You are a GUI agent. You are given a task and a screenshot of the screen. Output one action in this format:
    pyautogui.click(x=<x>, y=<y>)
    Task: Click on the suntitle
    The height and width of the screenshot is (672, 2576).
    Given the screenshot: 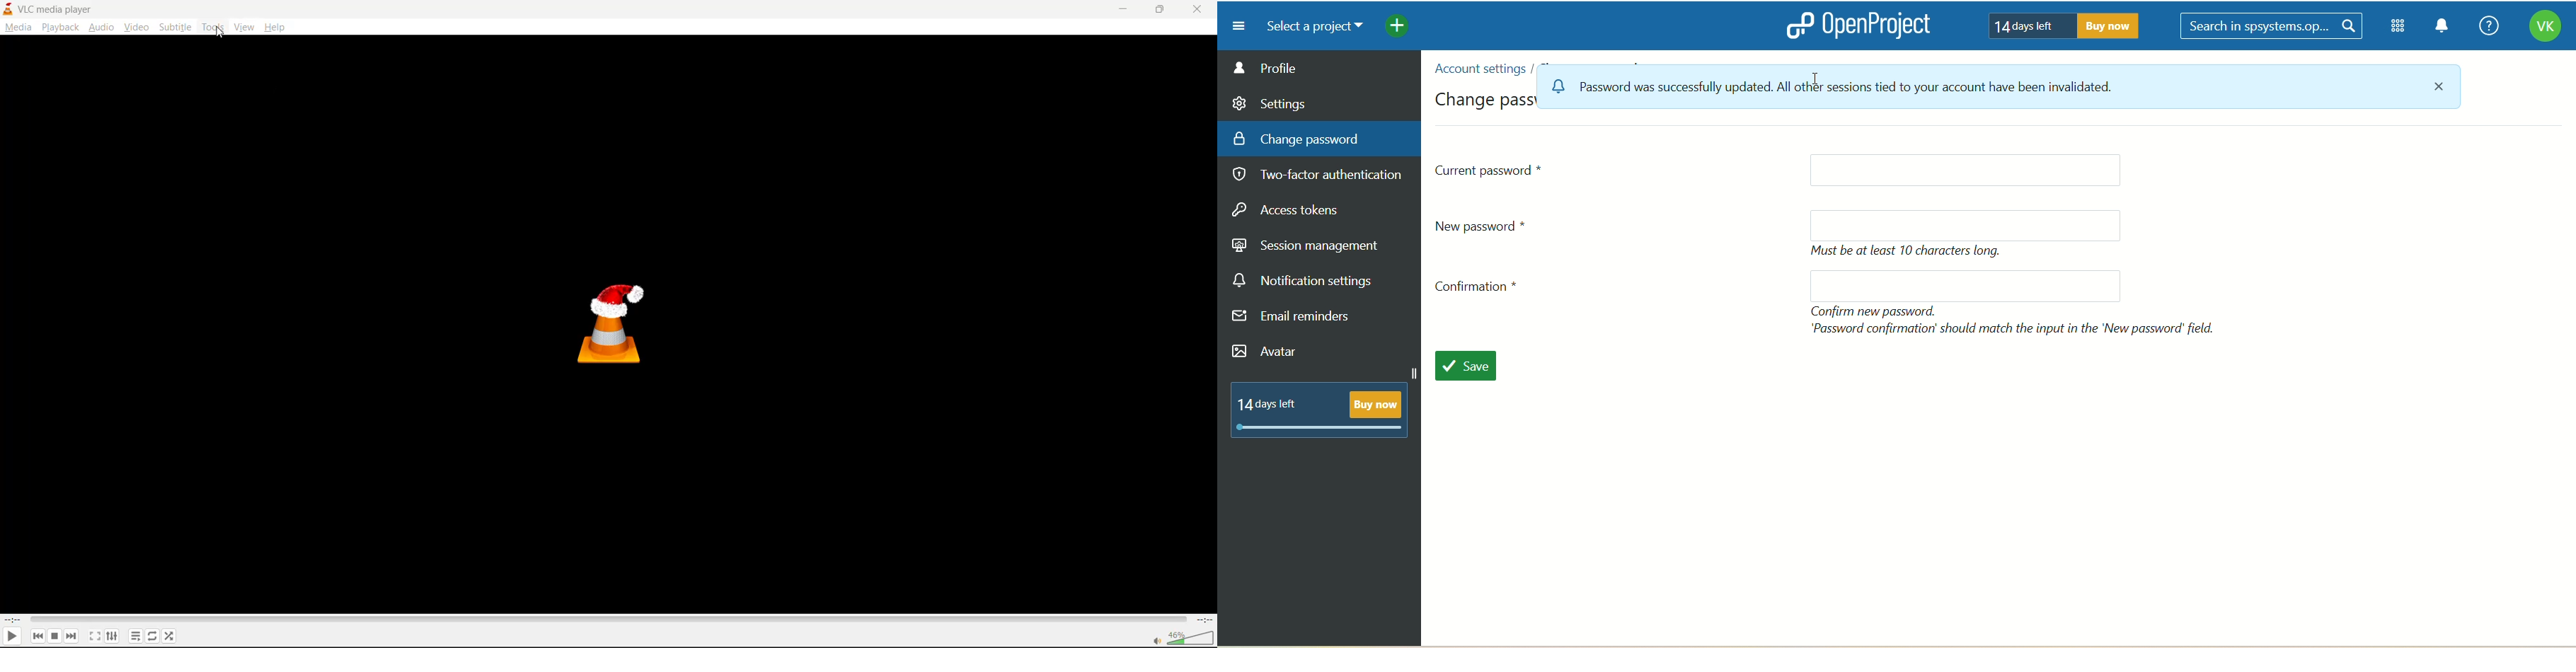 What is the action you would take?
    pyautogui.click(x=174, y=27)
    